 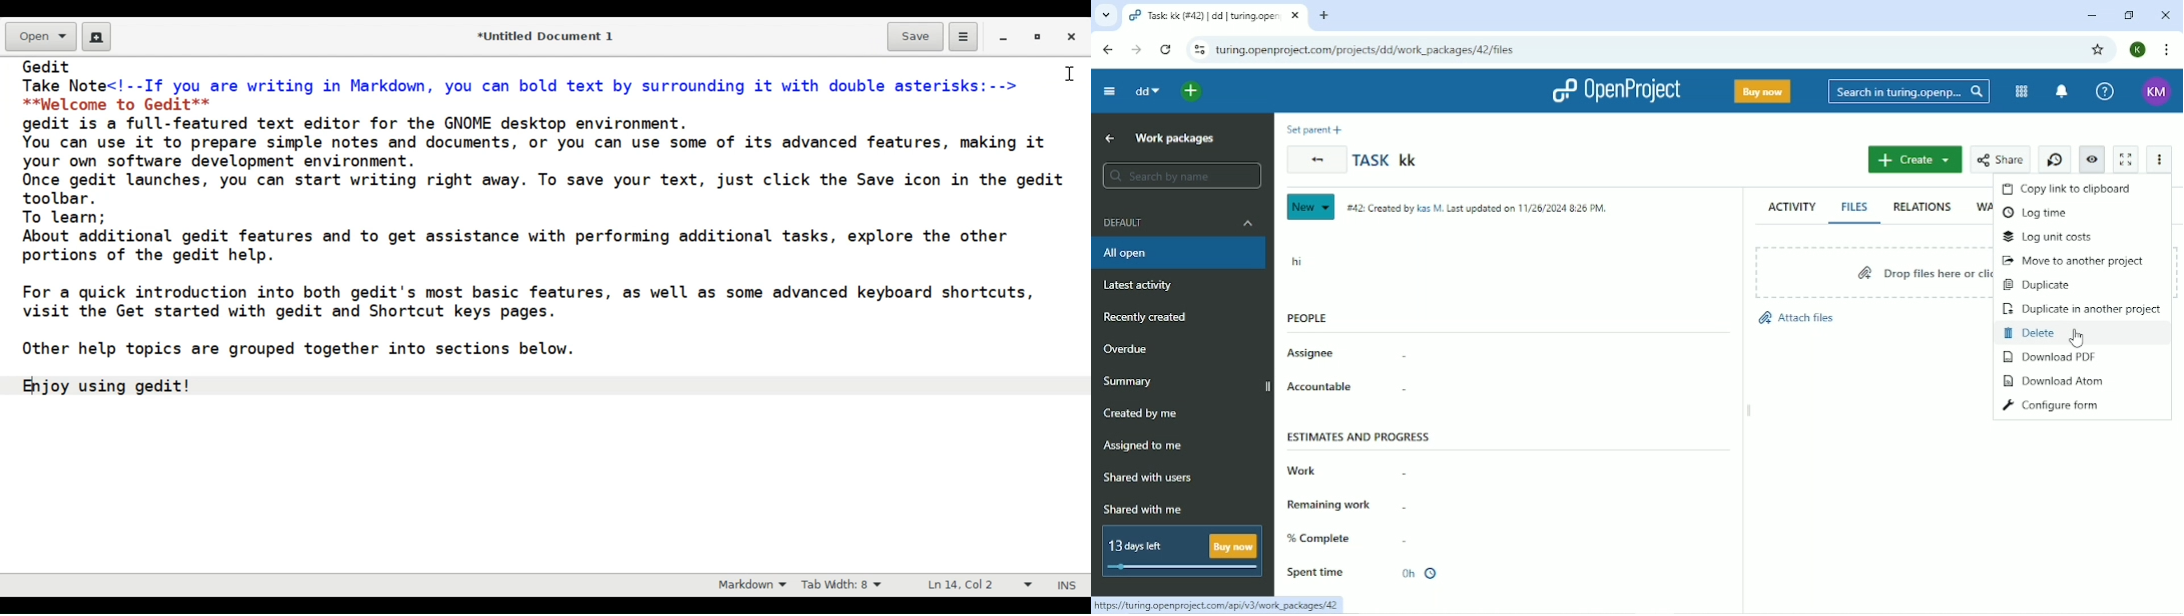 I want to click on Assigned to me, so click(x=1144, y=448).